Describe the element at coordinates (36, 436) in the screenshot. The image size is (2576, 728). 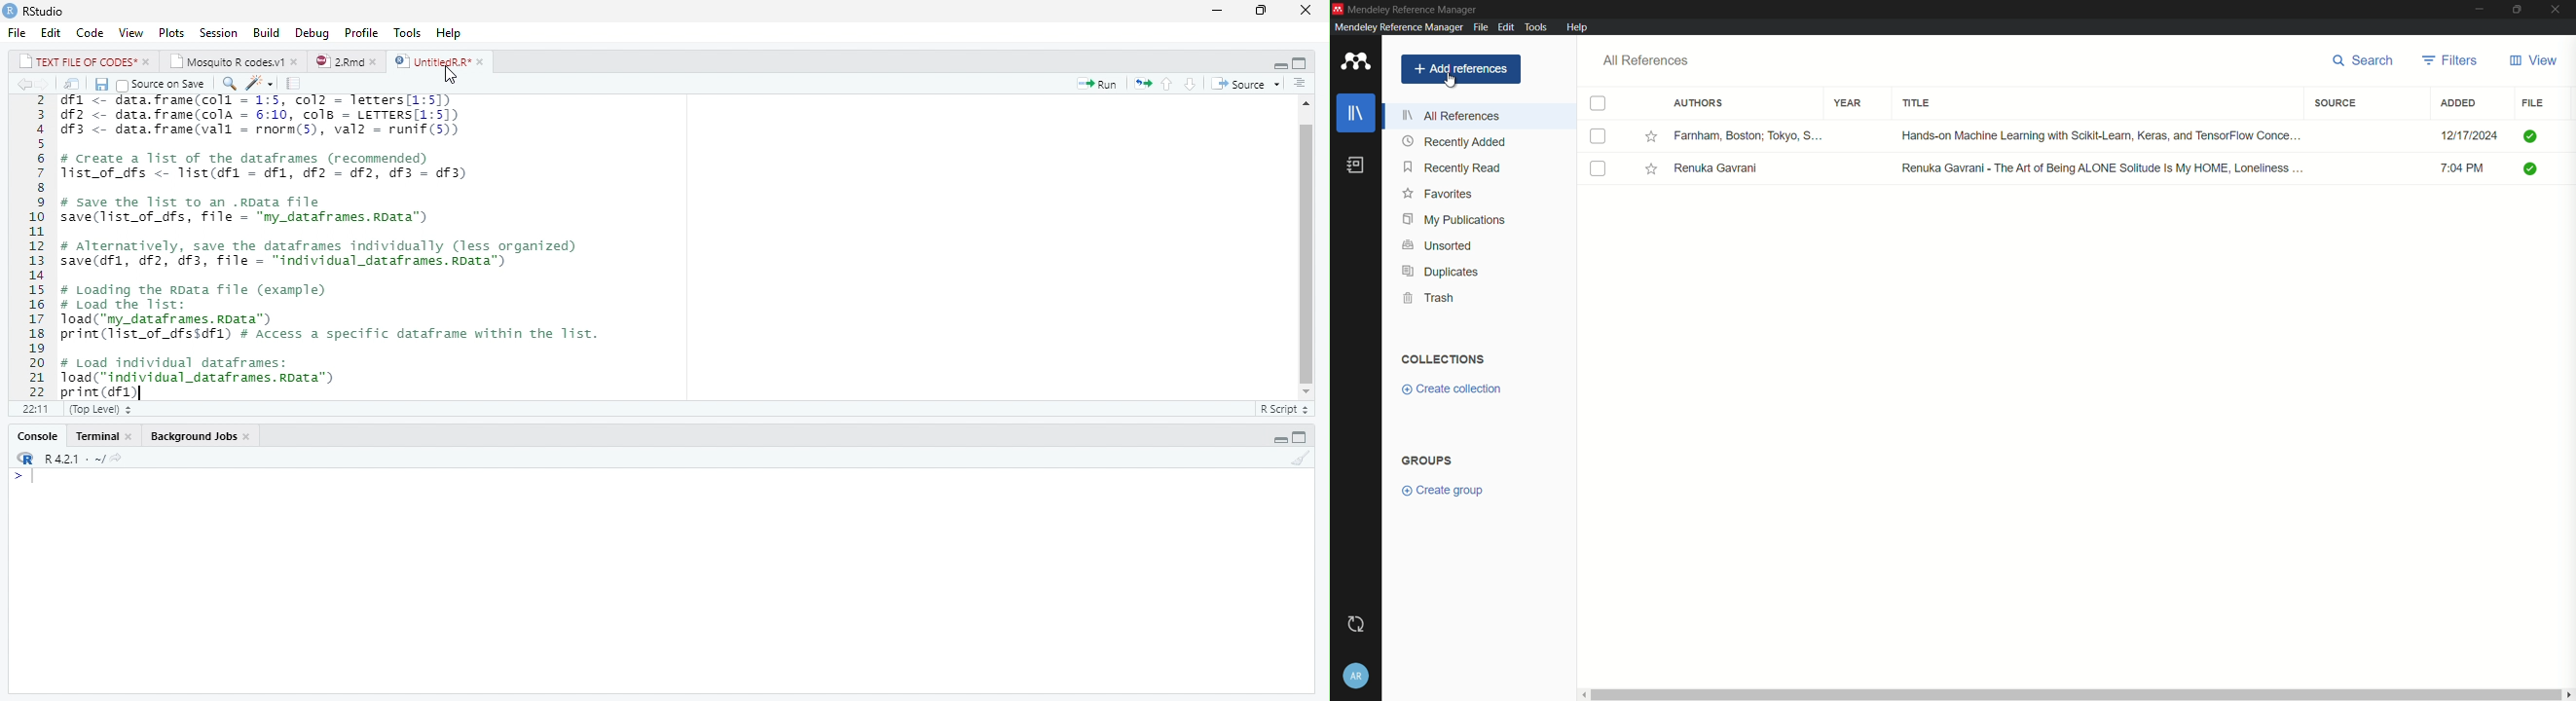
I see `Console` at that location.